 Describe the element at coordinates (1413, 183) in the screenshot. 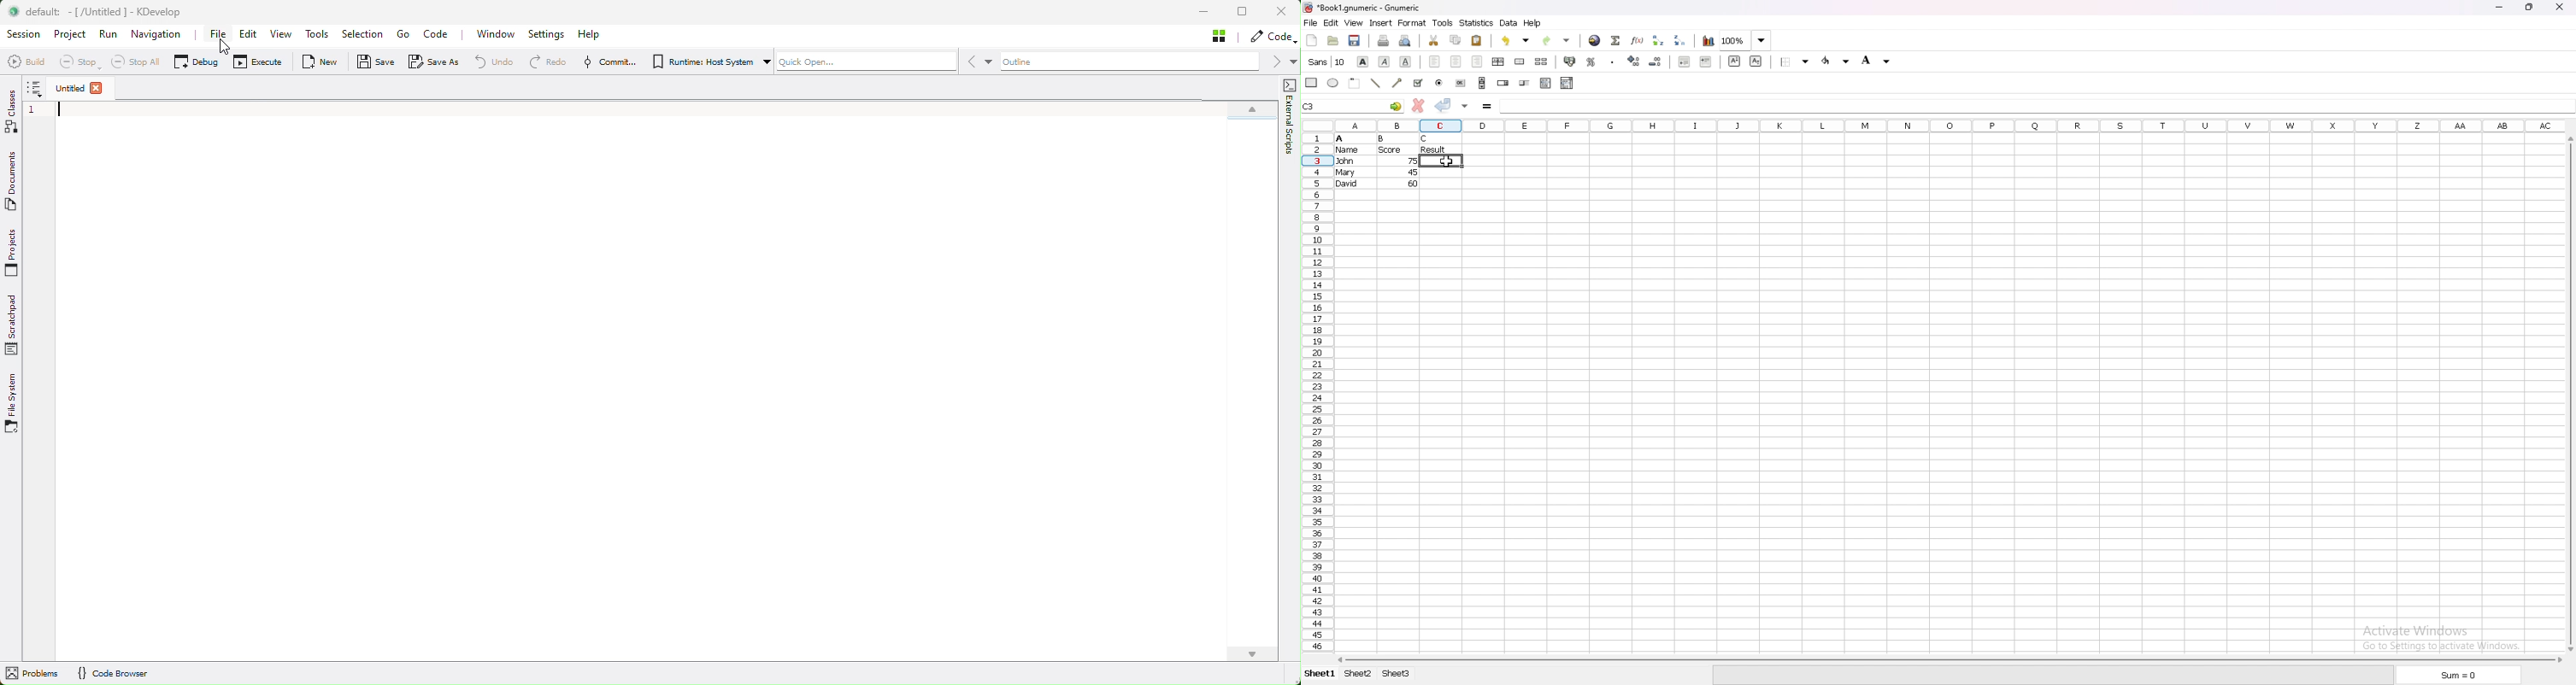

I see `60` at that location.